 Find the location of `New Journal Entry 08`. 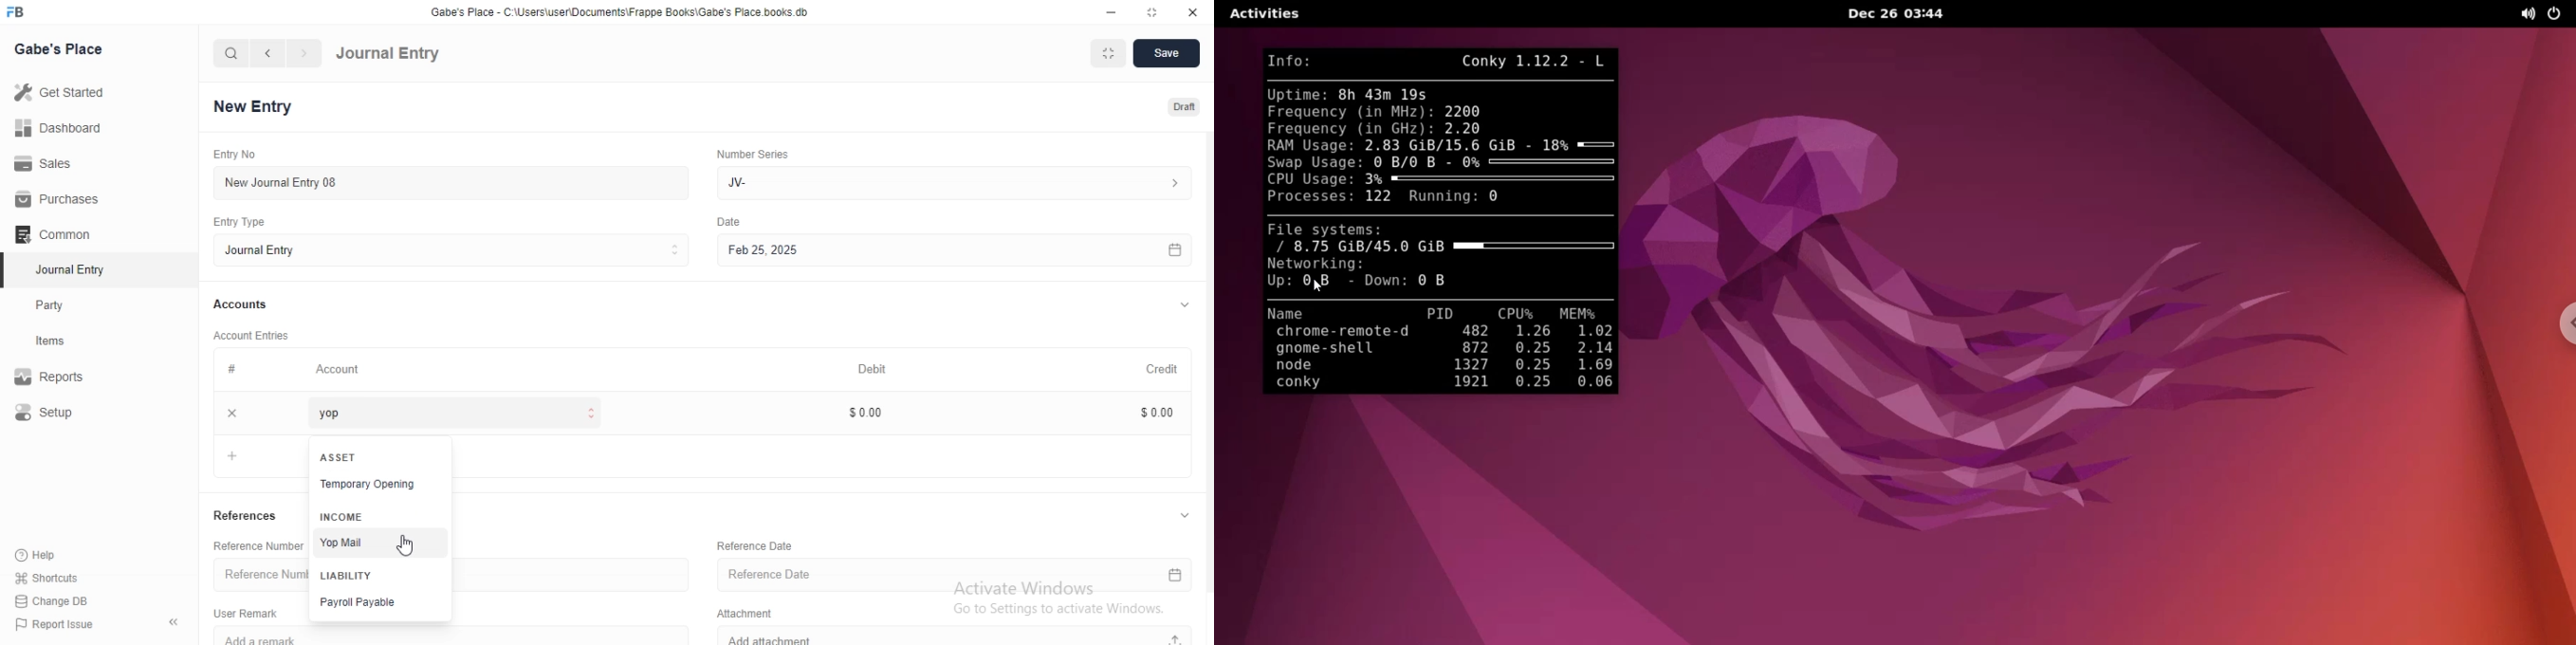

New Journal Entry 08 is located at coordinates (446, 182).